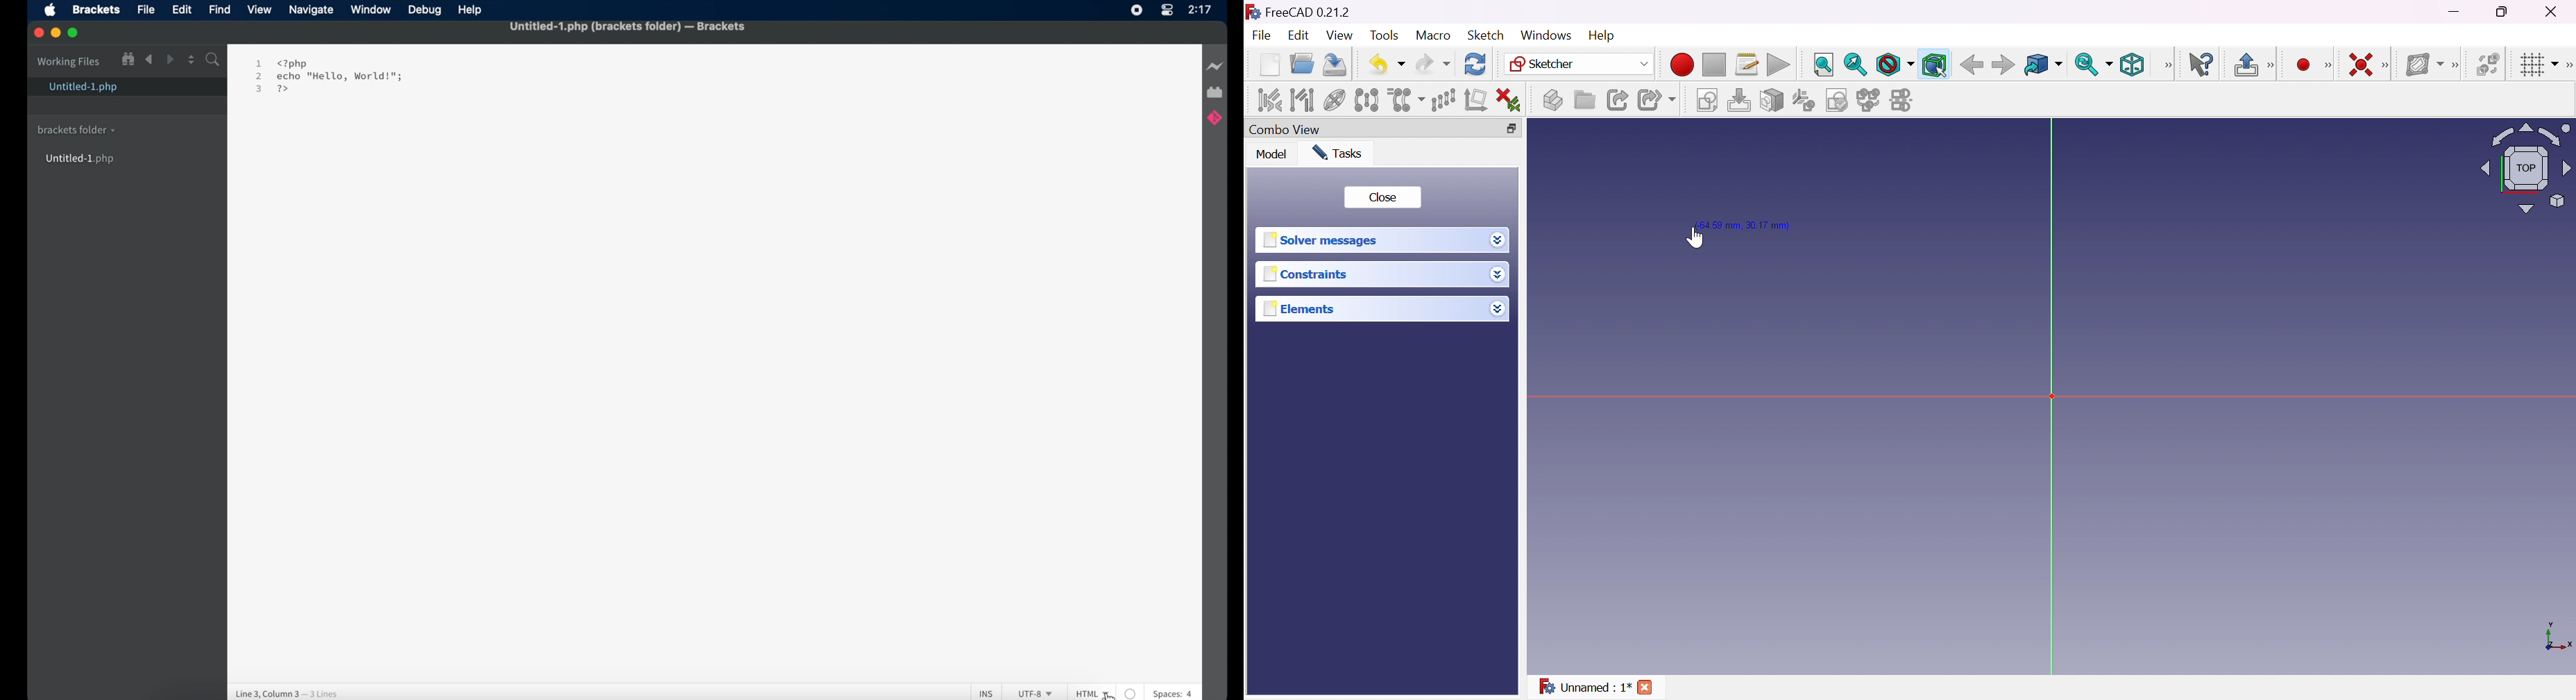 This screenshot has width=2576, height=700. I want to click on Forward, so click(2003, 65).